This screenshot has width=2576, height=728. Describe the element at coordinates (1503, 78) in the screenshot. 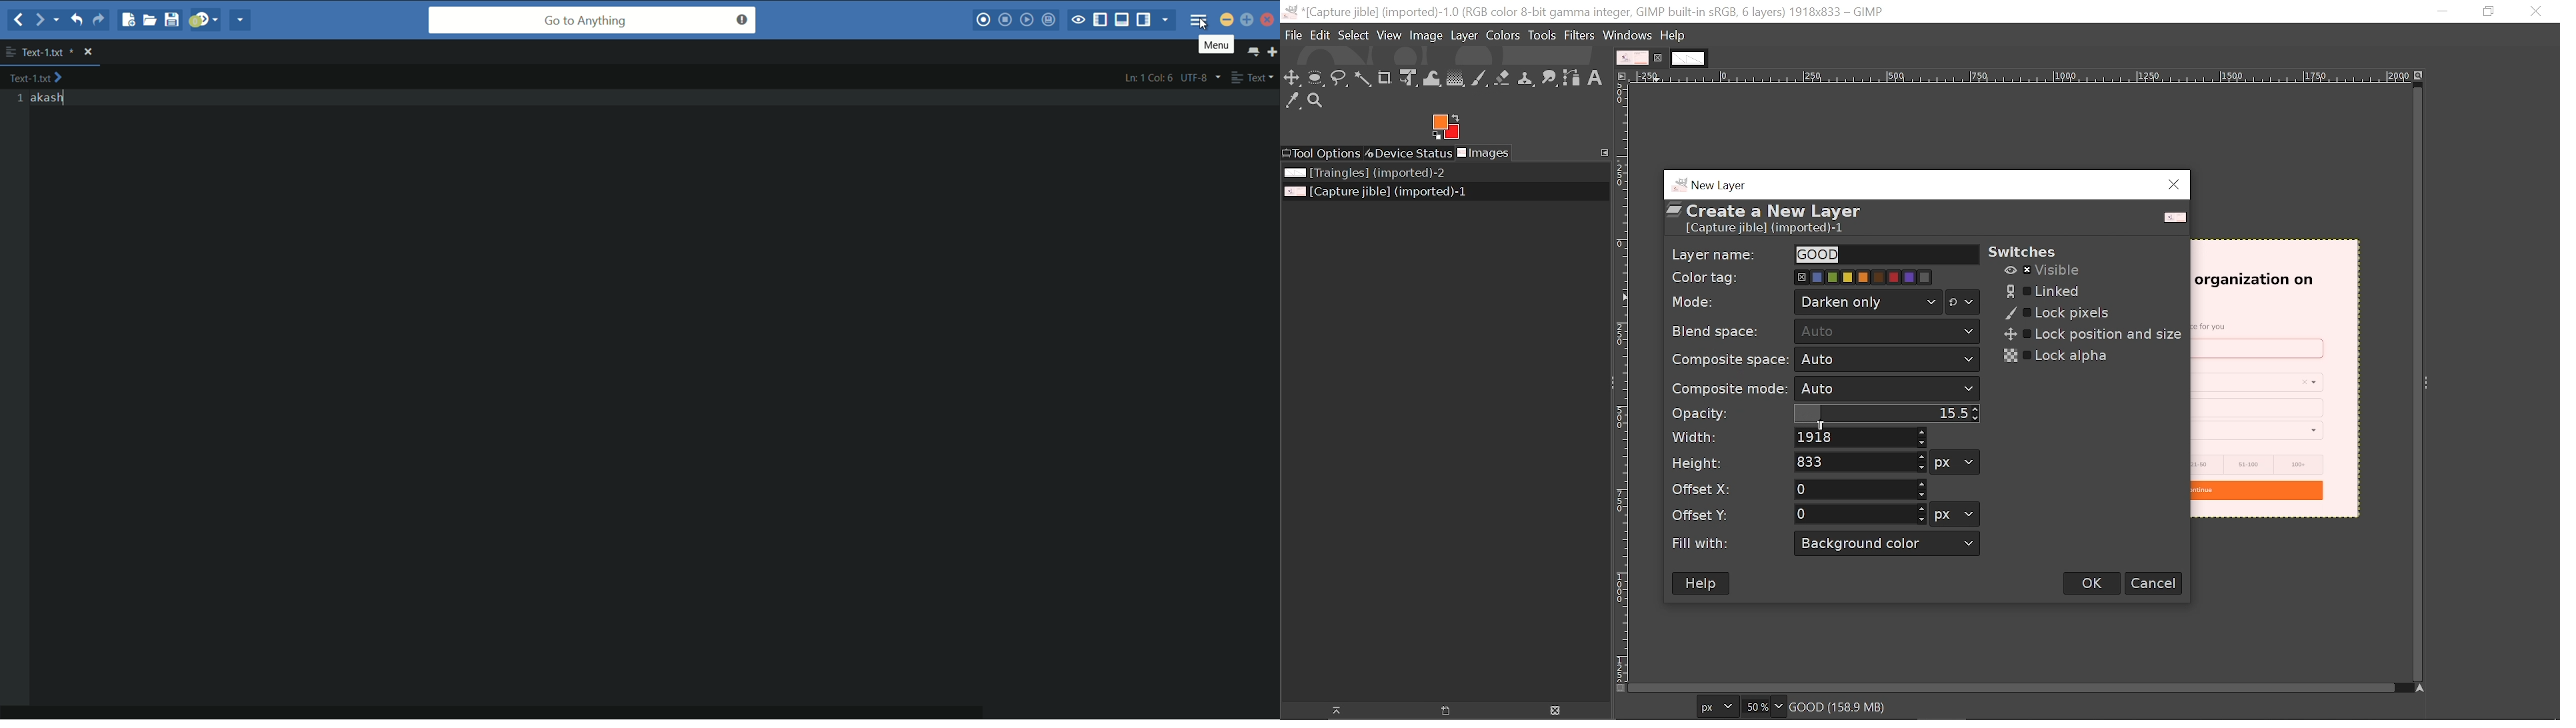

I see `Eraser tool` at that location.